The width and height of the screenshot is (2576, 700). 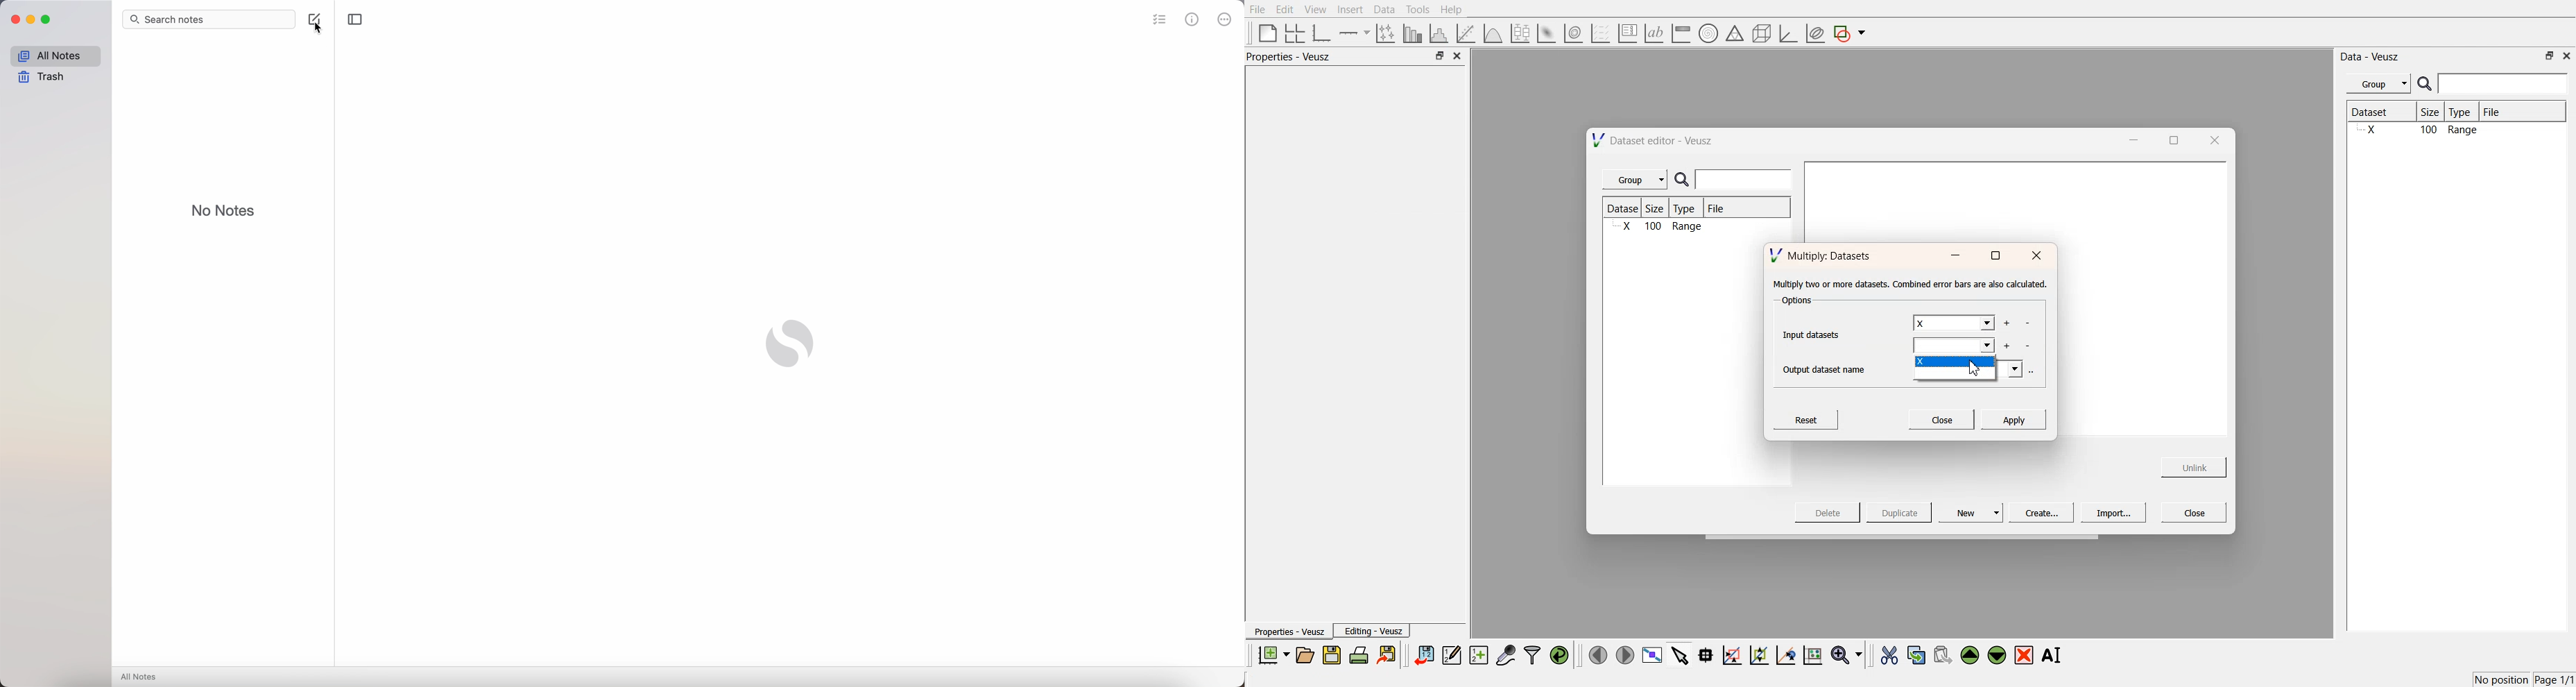 I want to click on cursor, so click(x=1977, y=371).